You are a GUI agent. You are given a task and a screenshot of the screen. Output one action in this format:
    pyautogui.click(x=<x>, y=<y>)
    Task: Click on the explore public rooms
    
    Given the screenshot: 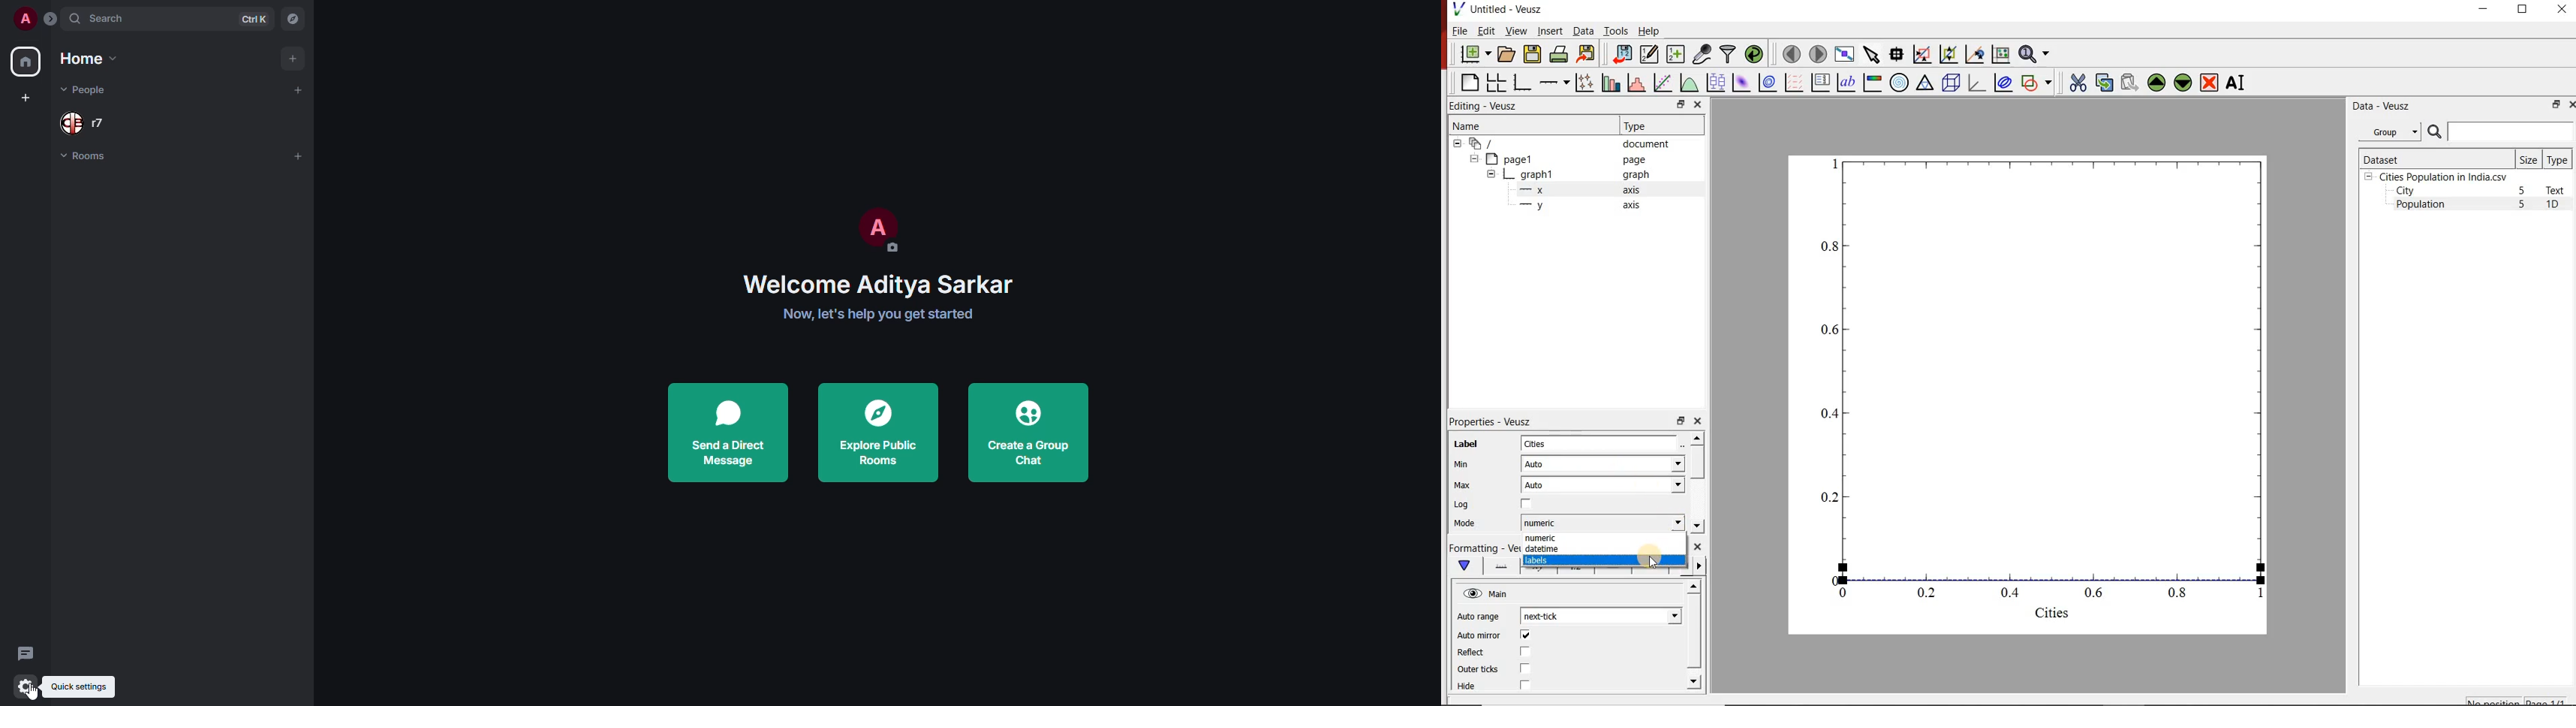 What is the action you would take?
    pyautogui.click(x=878, y=435)
    